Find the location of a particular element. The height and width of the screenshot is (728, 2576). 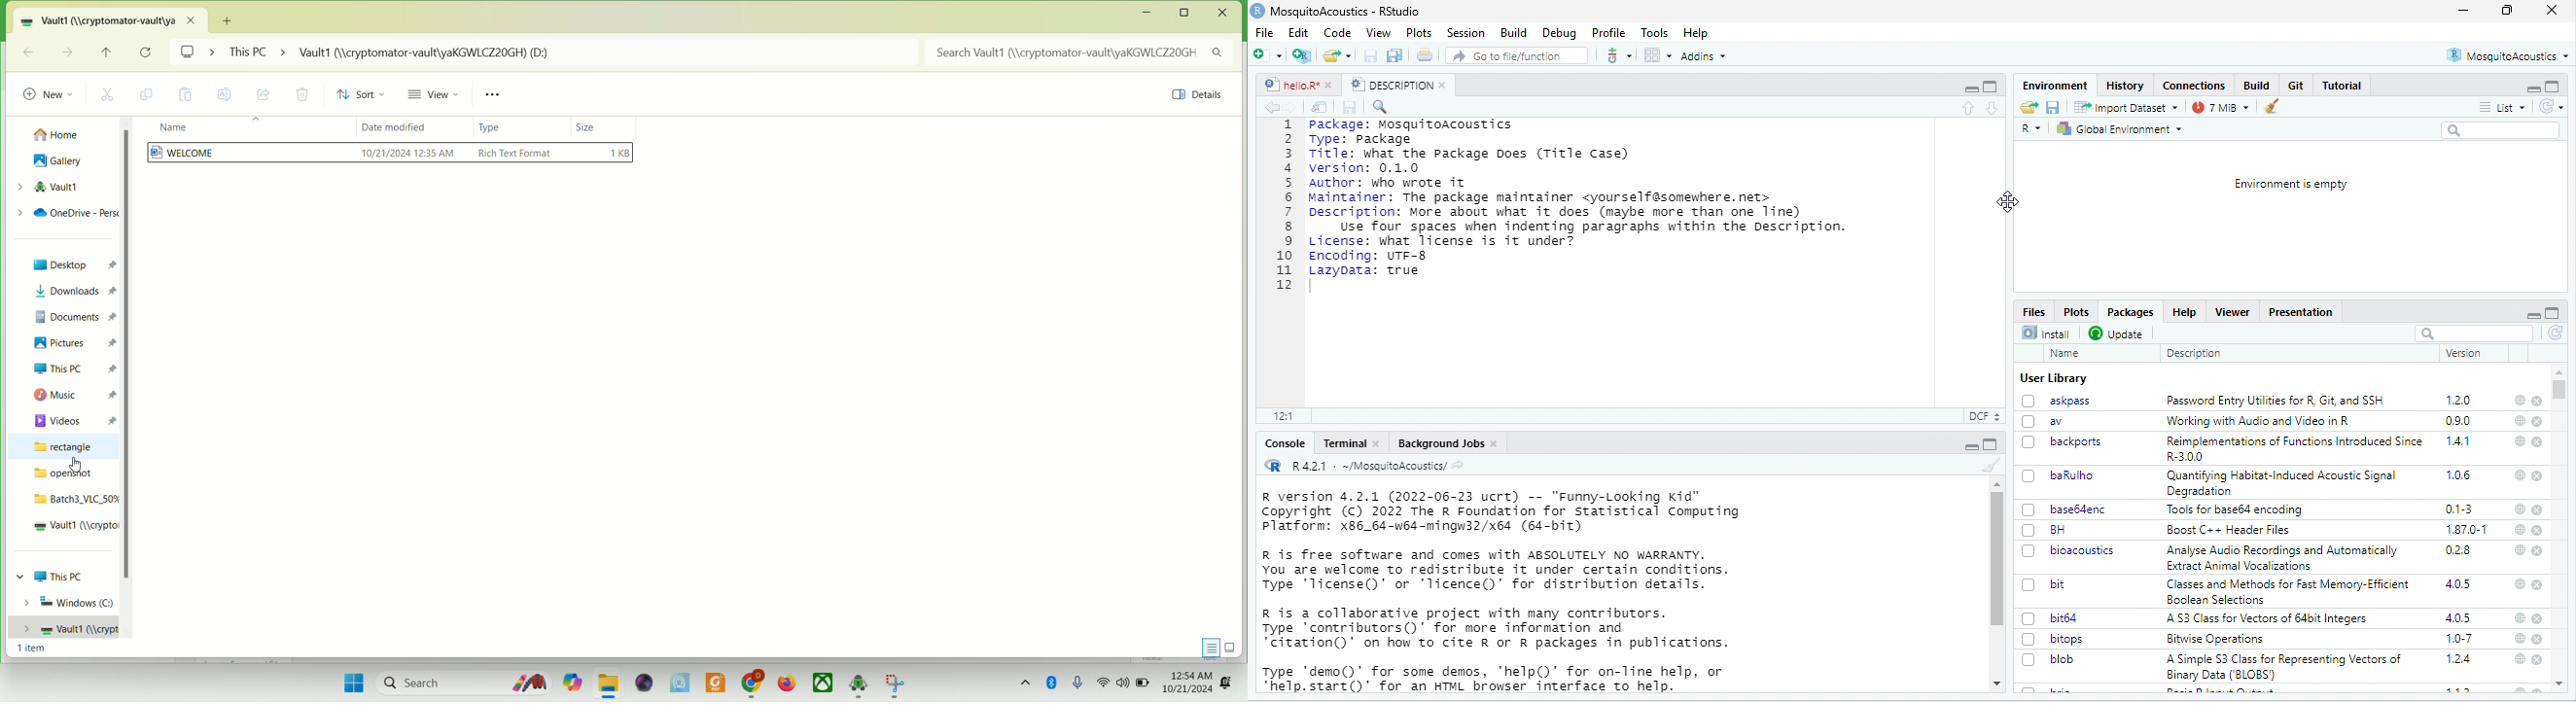

Go to file/function is located at coordinates (1514, 54).